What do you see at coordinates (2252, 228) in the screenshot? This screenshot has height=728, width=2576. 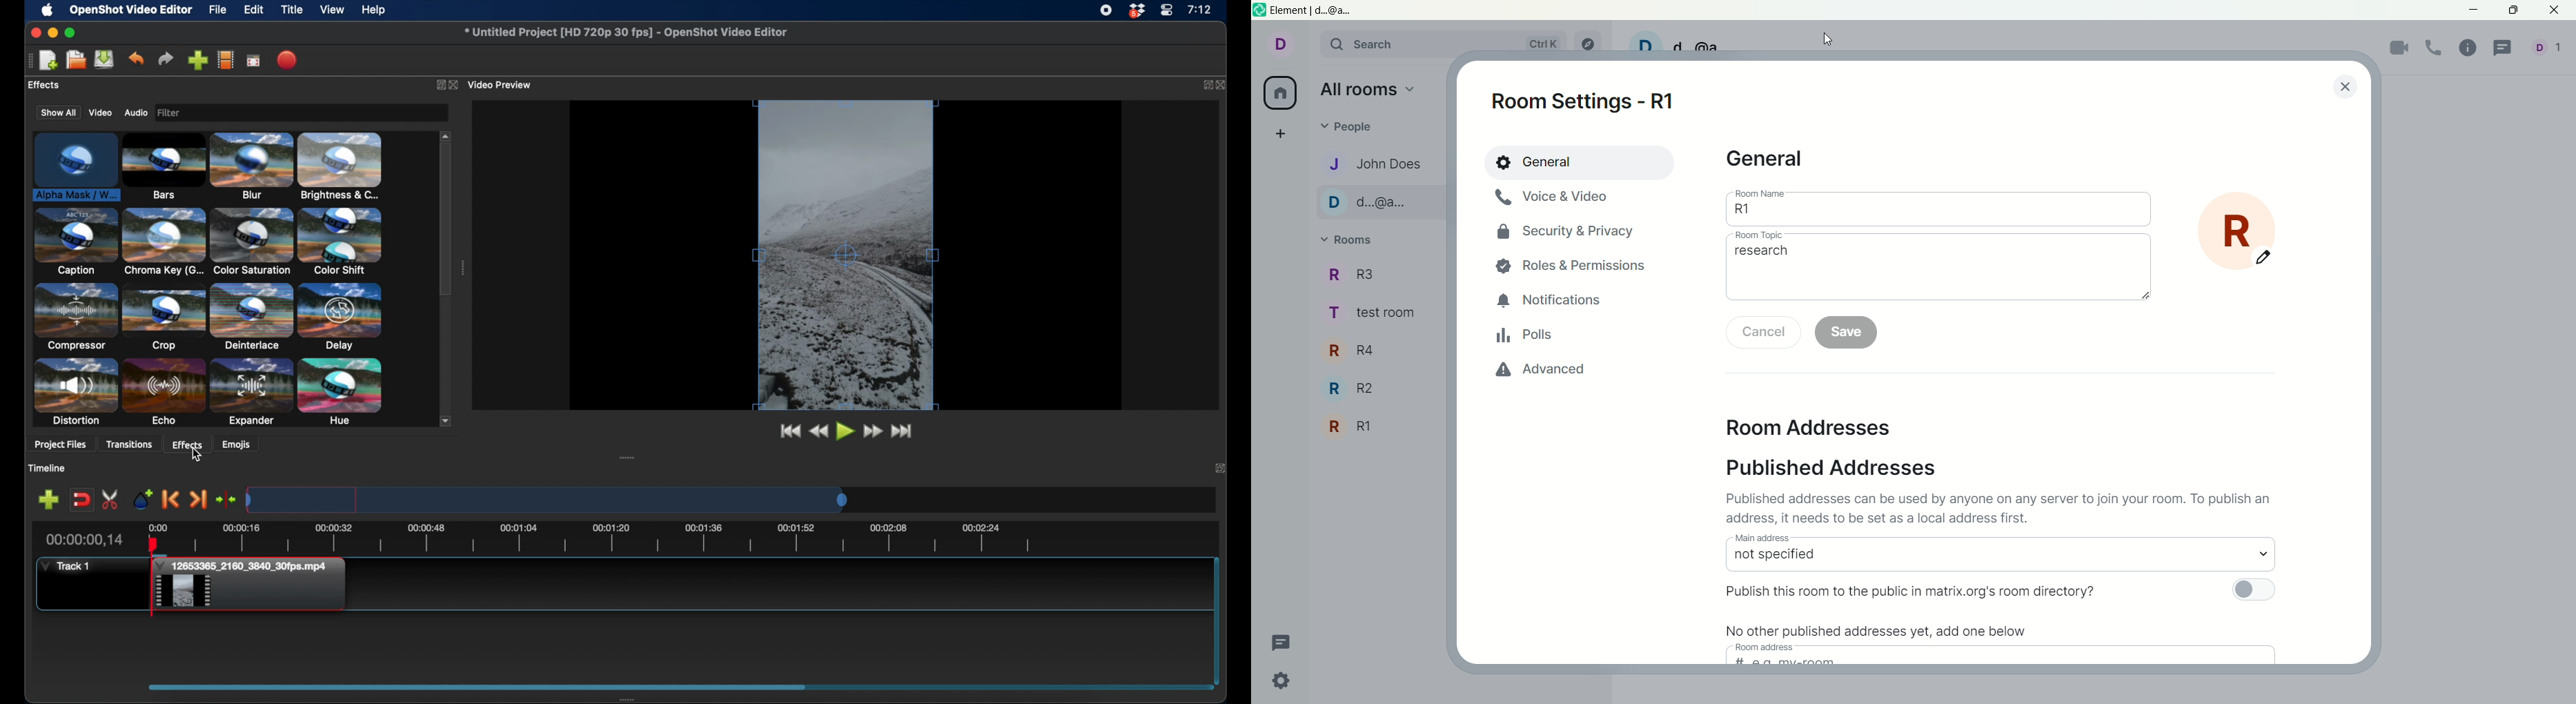 I see `r` at bounding box center [2252, 228].